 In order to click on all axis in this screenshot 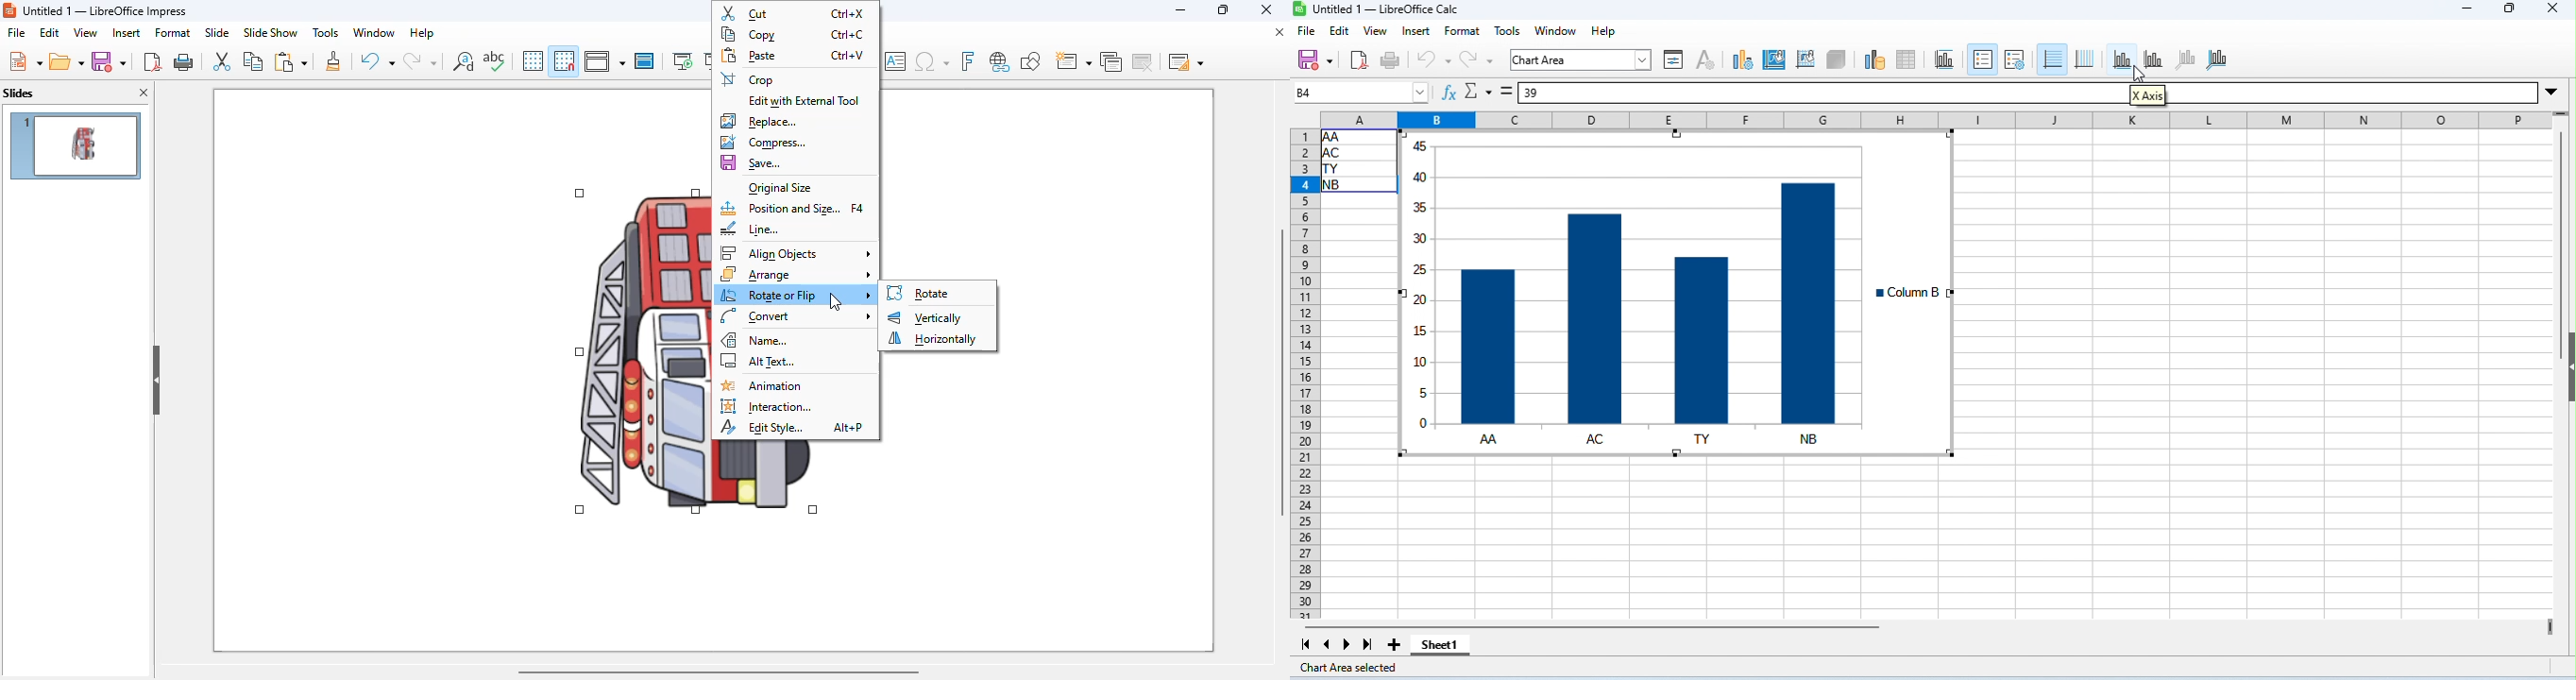, I will do `click(2219, 59)`.